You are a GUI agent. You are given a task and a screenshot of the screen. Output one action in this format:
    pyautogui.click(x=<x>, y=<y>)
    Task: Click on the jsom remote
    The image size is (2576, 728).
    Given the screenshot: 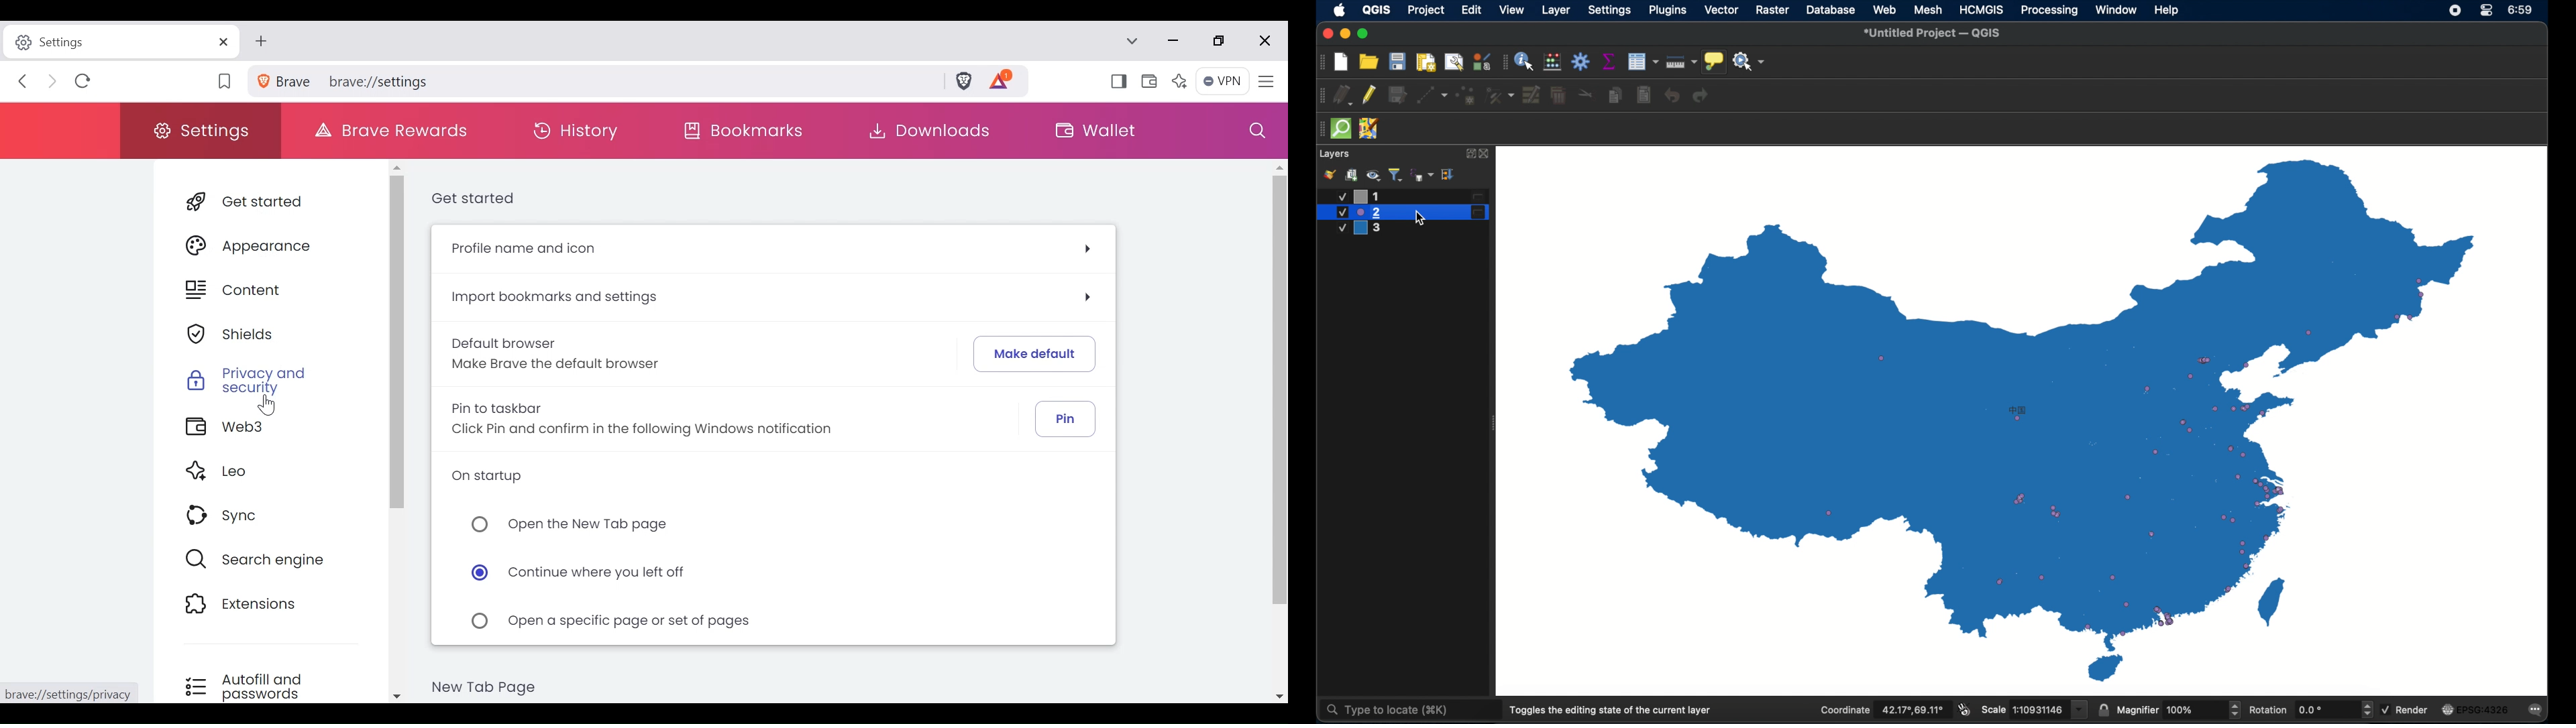 What is the action you would take?
    pyautogui.click(x=1369, y=128)
    